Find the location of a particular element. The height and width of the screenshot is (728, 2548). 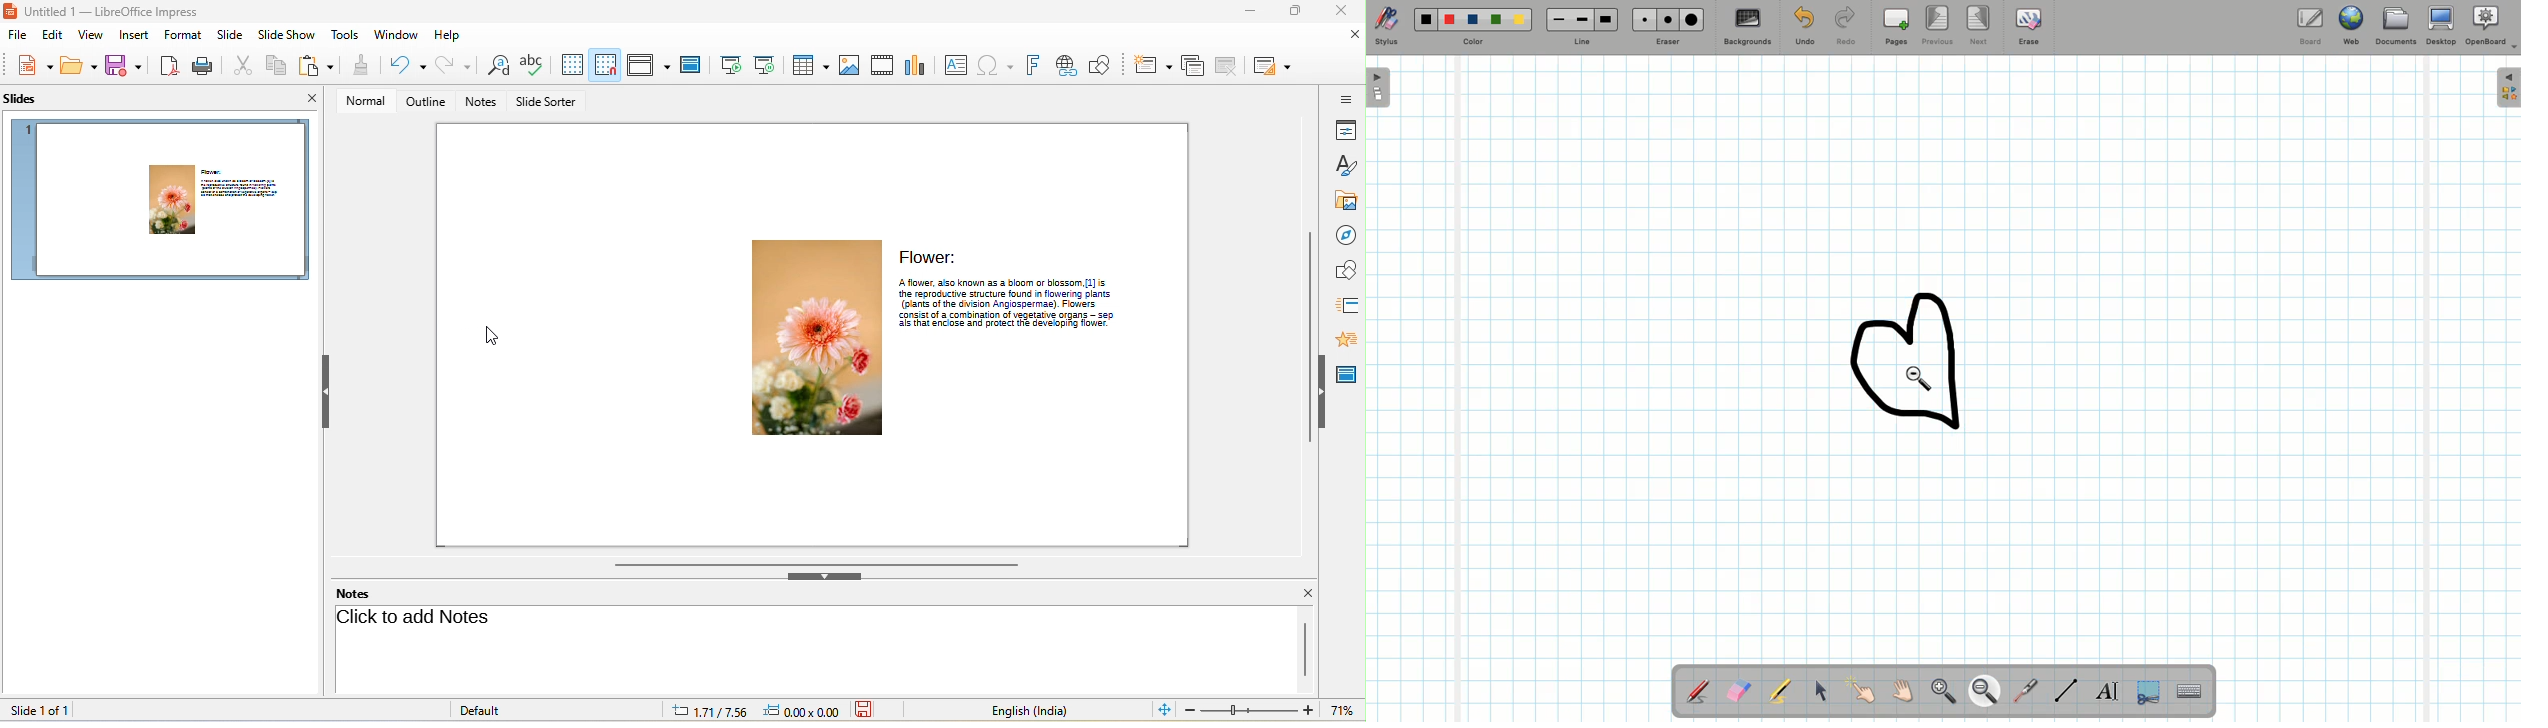

Line is located at coordinates (1581, 26).